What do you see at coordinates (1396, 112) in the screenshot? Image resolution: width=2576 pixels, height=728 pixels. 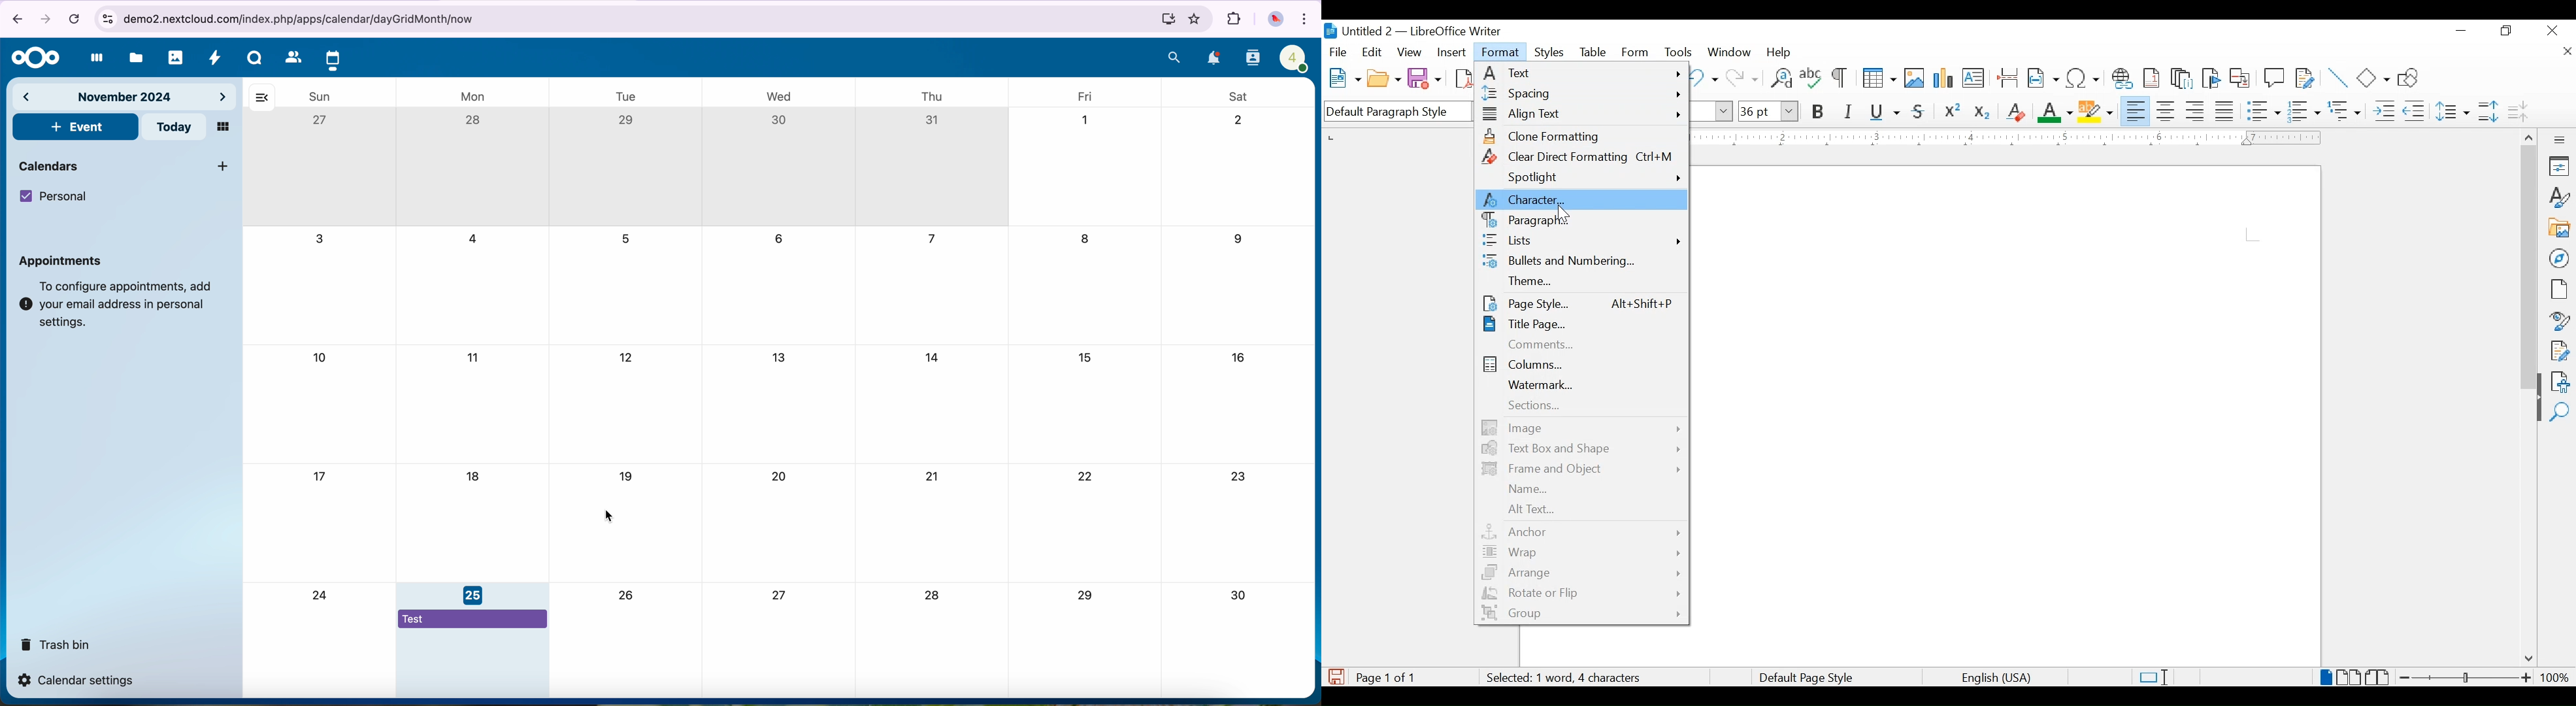 I see `default paragraph style` at bounding box center [1396, 112].